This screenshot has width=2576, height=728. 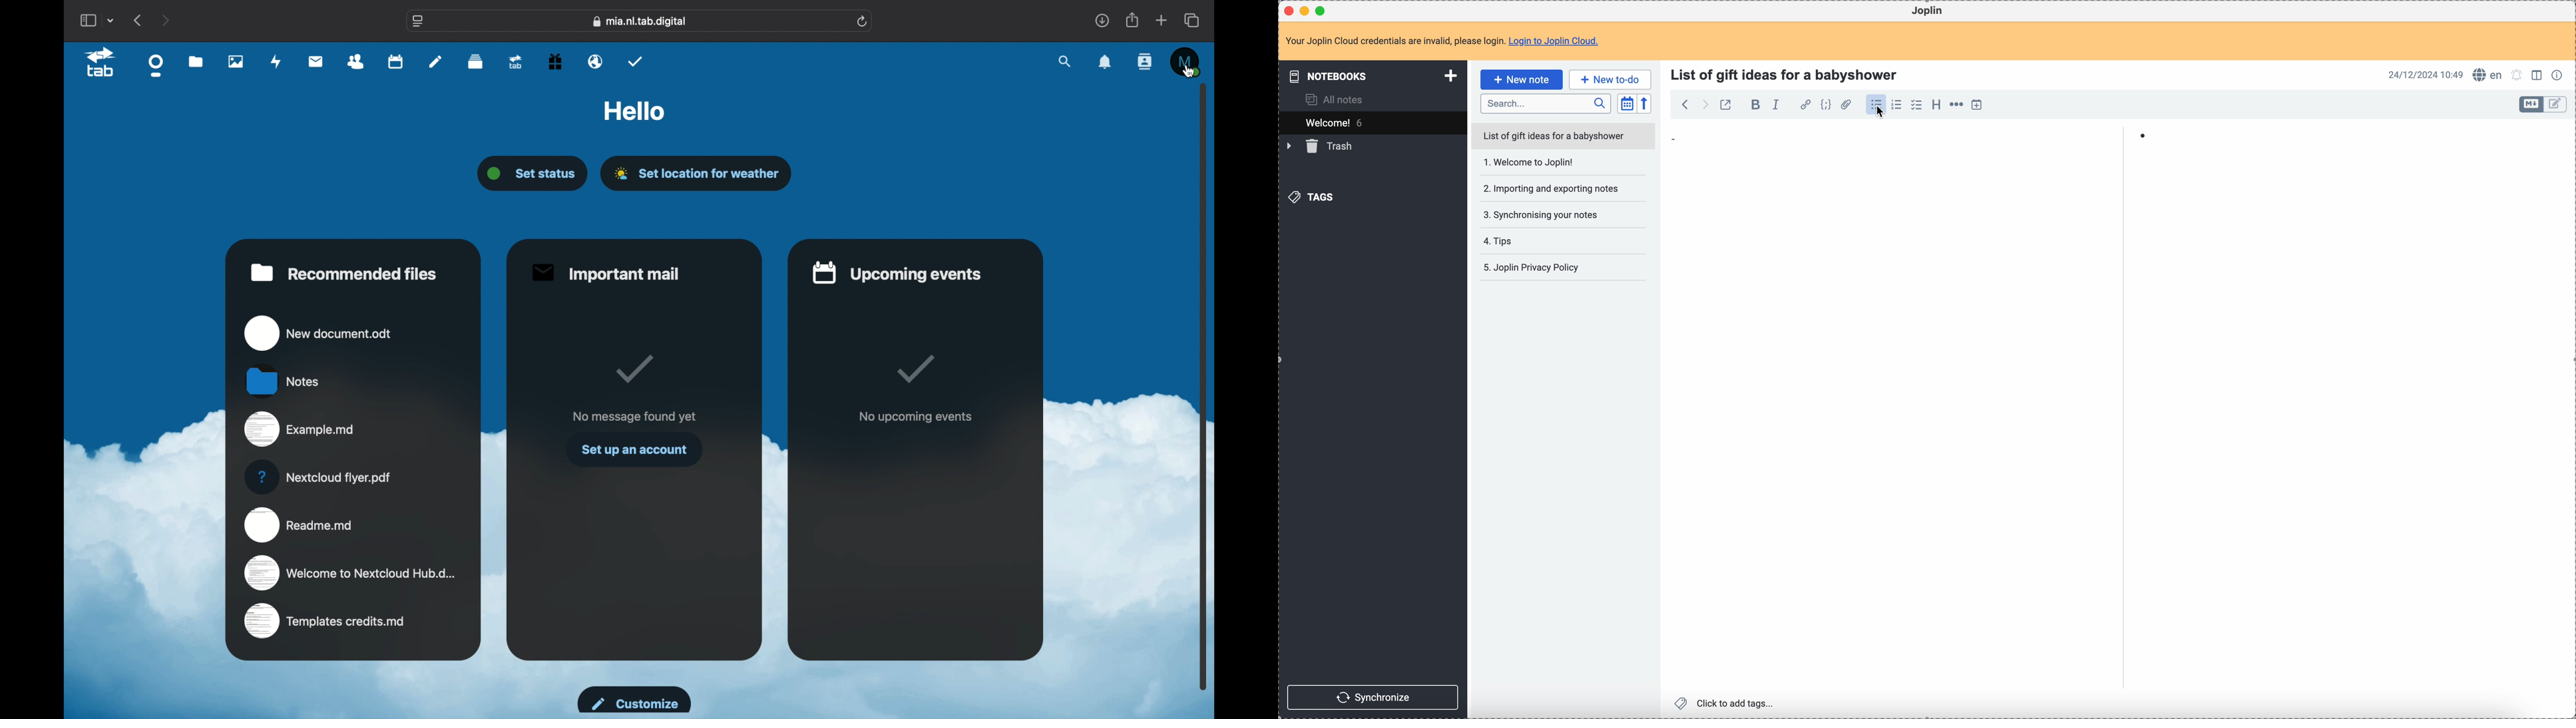 I want to click on readme.md, so click(x=301, y=525).